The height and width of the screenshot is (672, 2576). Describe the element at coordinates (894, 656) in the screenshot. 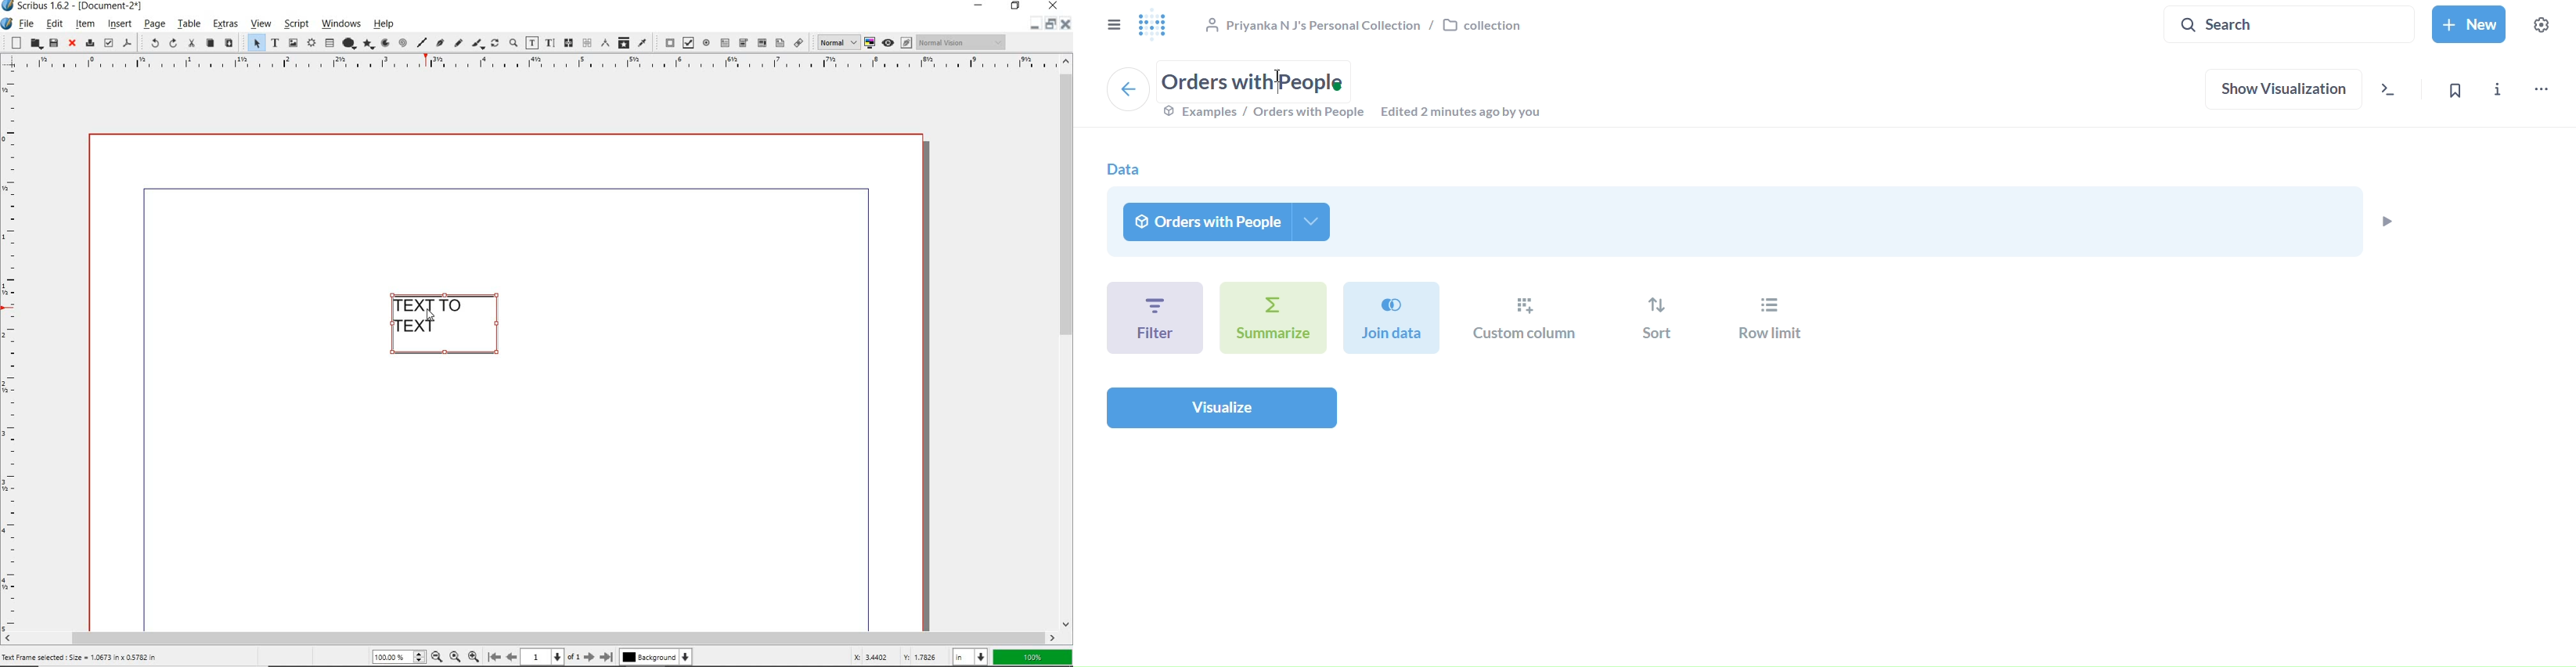

I see `coordinates` at that location.